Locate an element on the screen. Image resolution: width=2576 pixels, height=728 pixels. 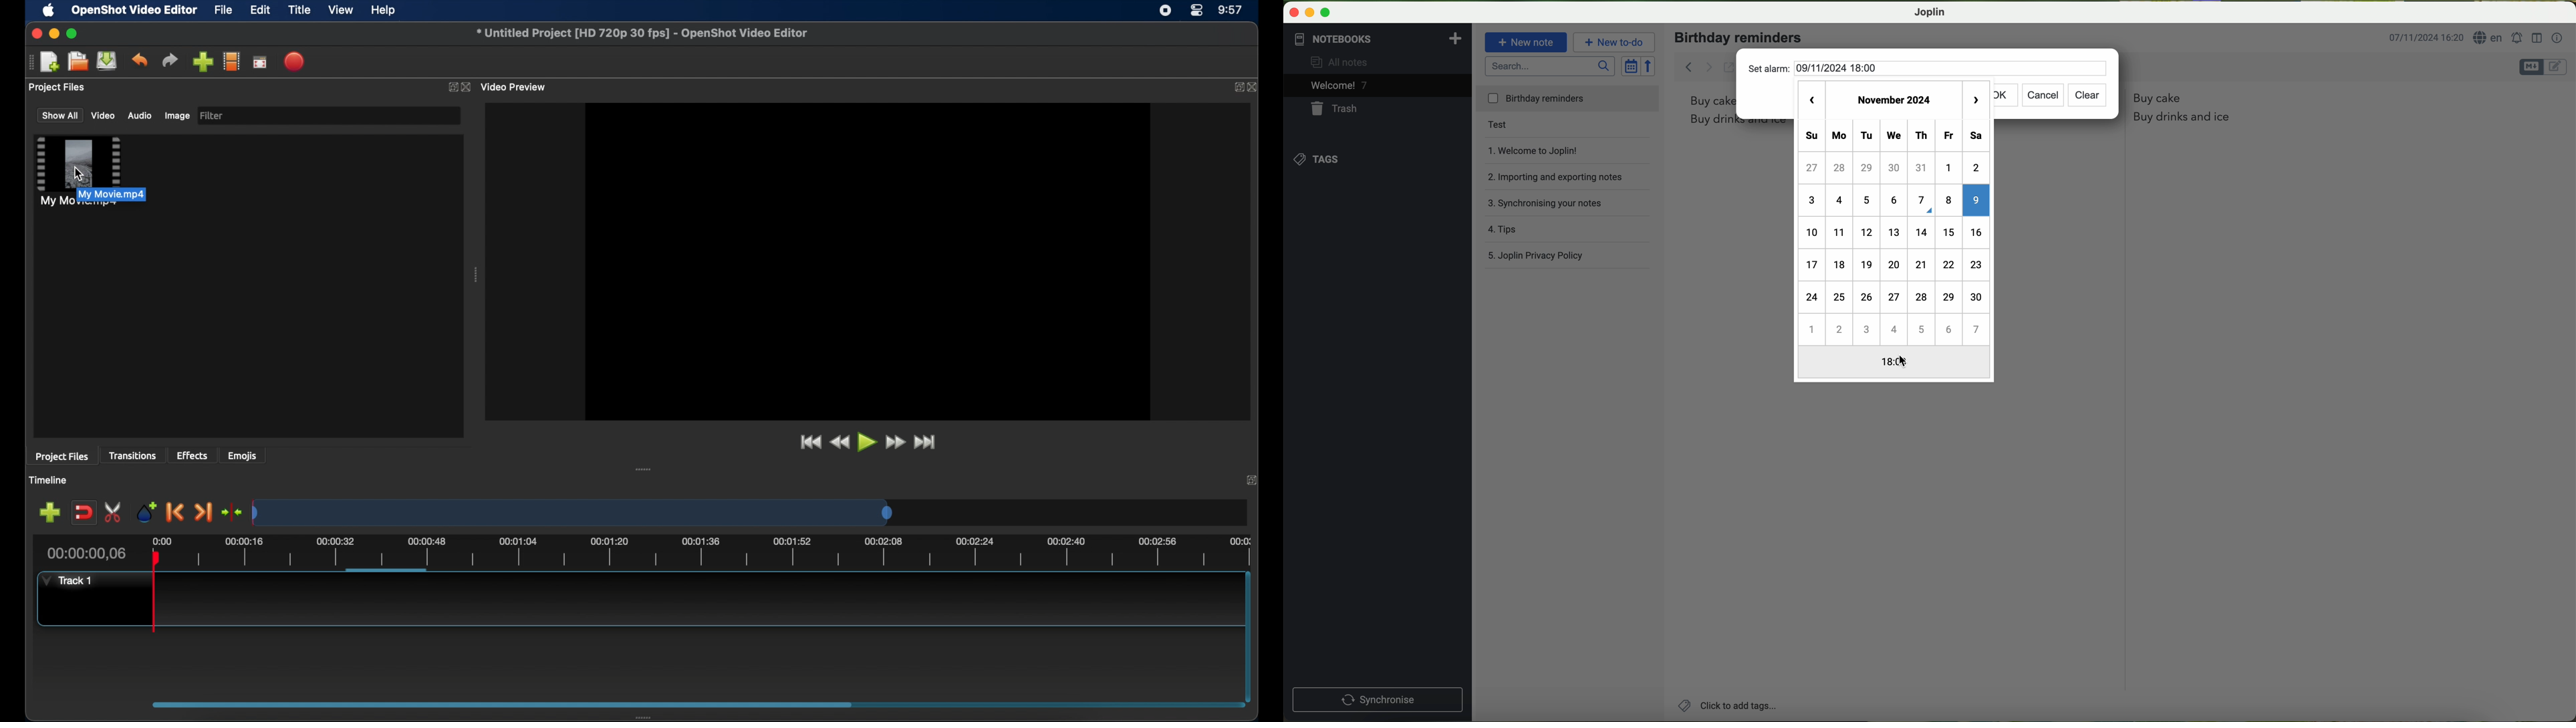
timeline is located at coordinates (48, 480).